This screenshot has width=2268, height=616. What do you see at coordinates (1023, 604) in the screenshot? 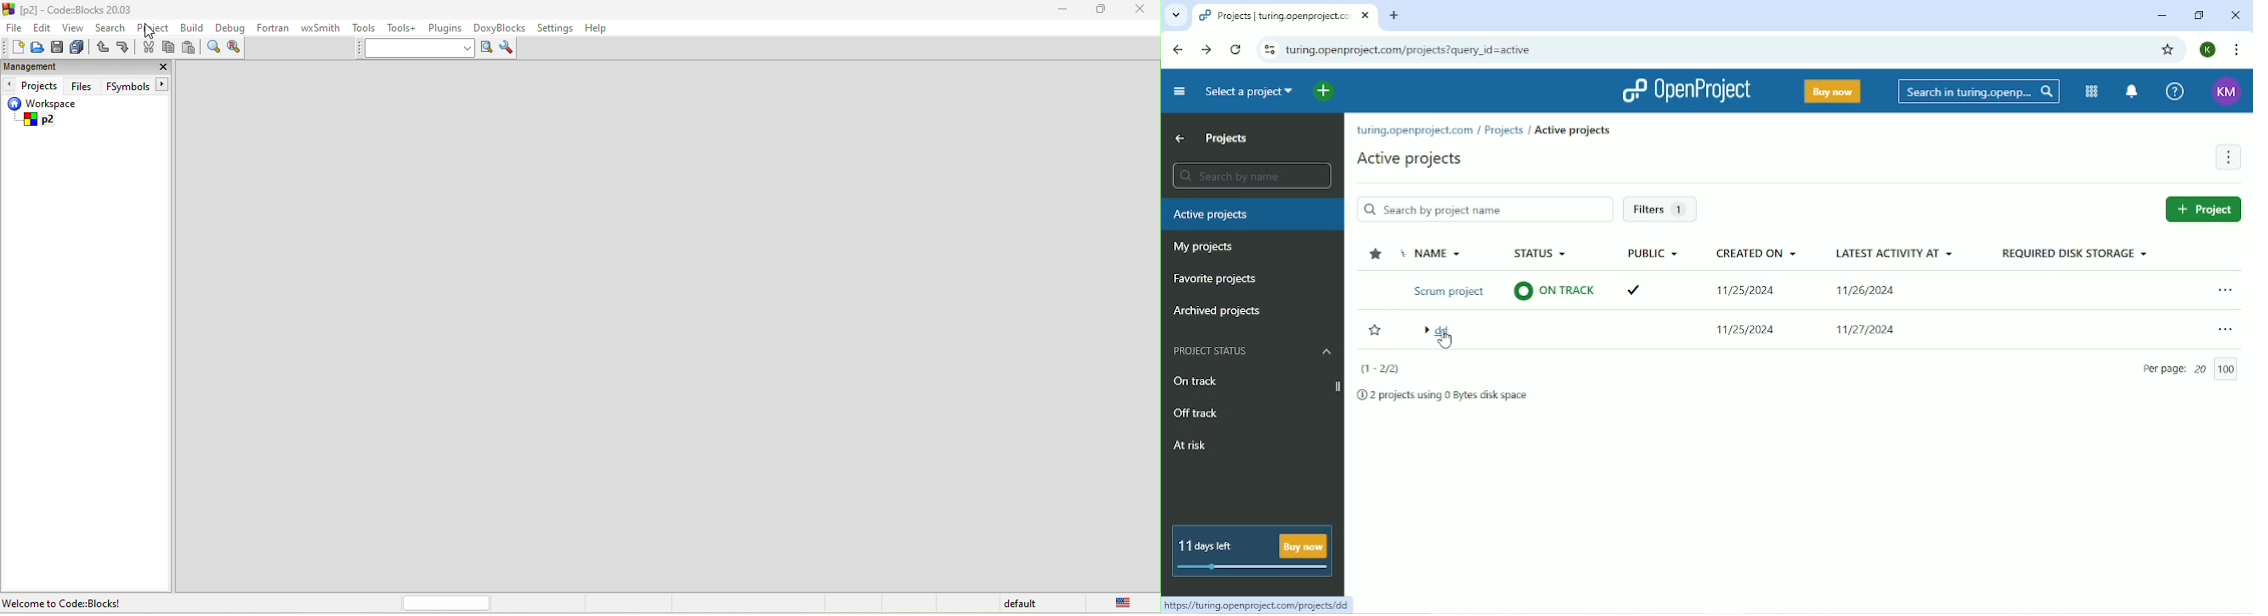
I see `default` at bounding box center [1023, 604].